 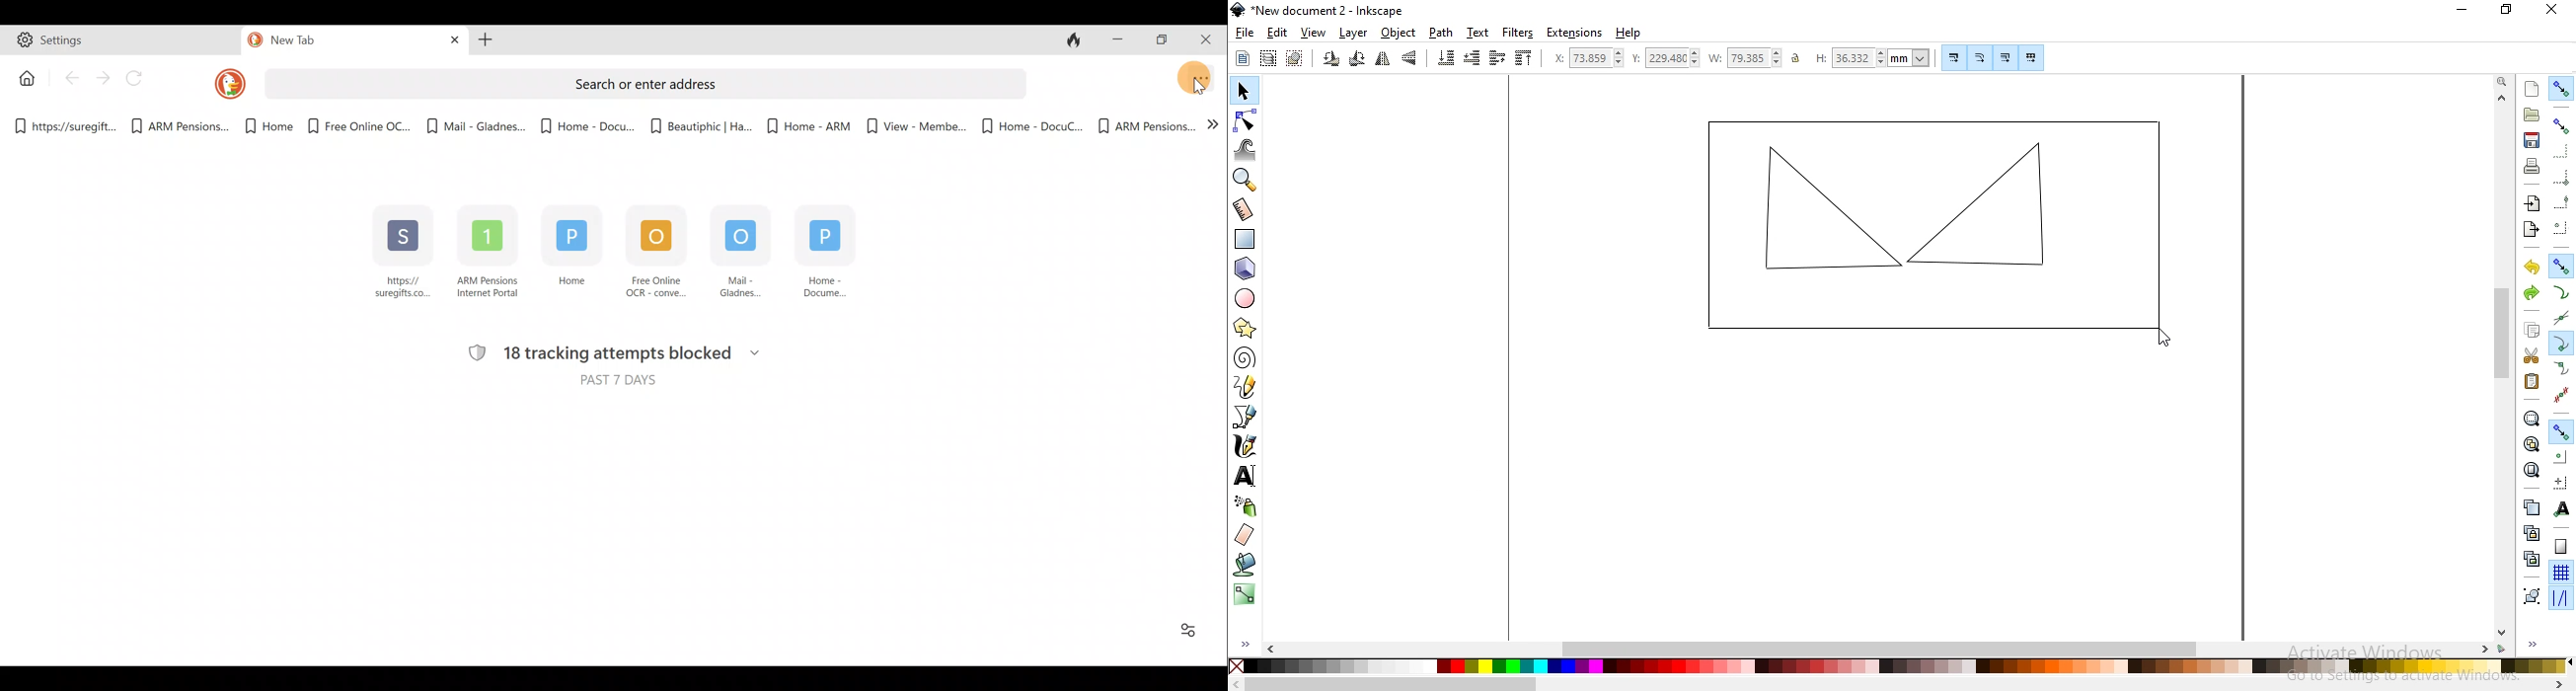 What do you see at coordinates (122, 42) in the screenshot?
I see `Settings` at bounding box center [122, 42].